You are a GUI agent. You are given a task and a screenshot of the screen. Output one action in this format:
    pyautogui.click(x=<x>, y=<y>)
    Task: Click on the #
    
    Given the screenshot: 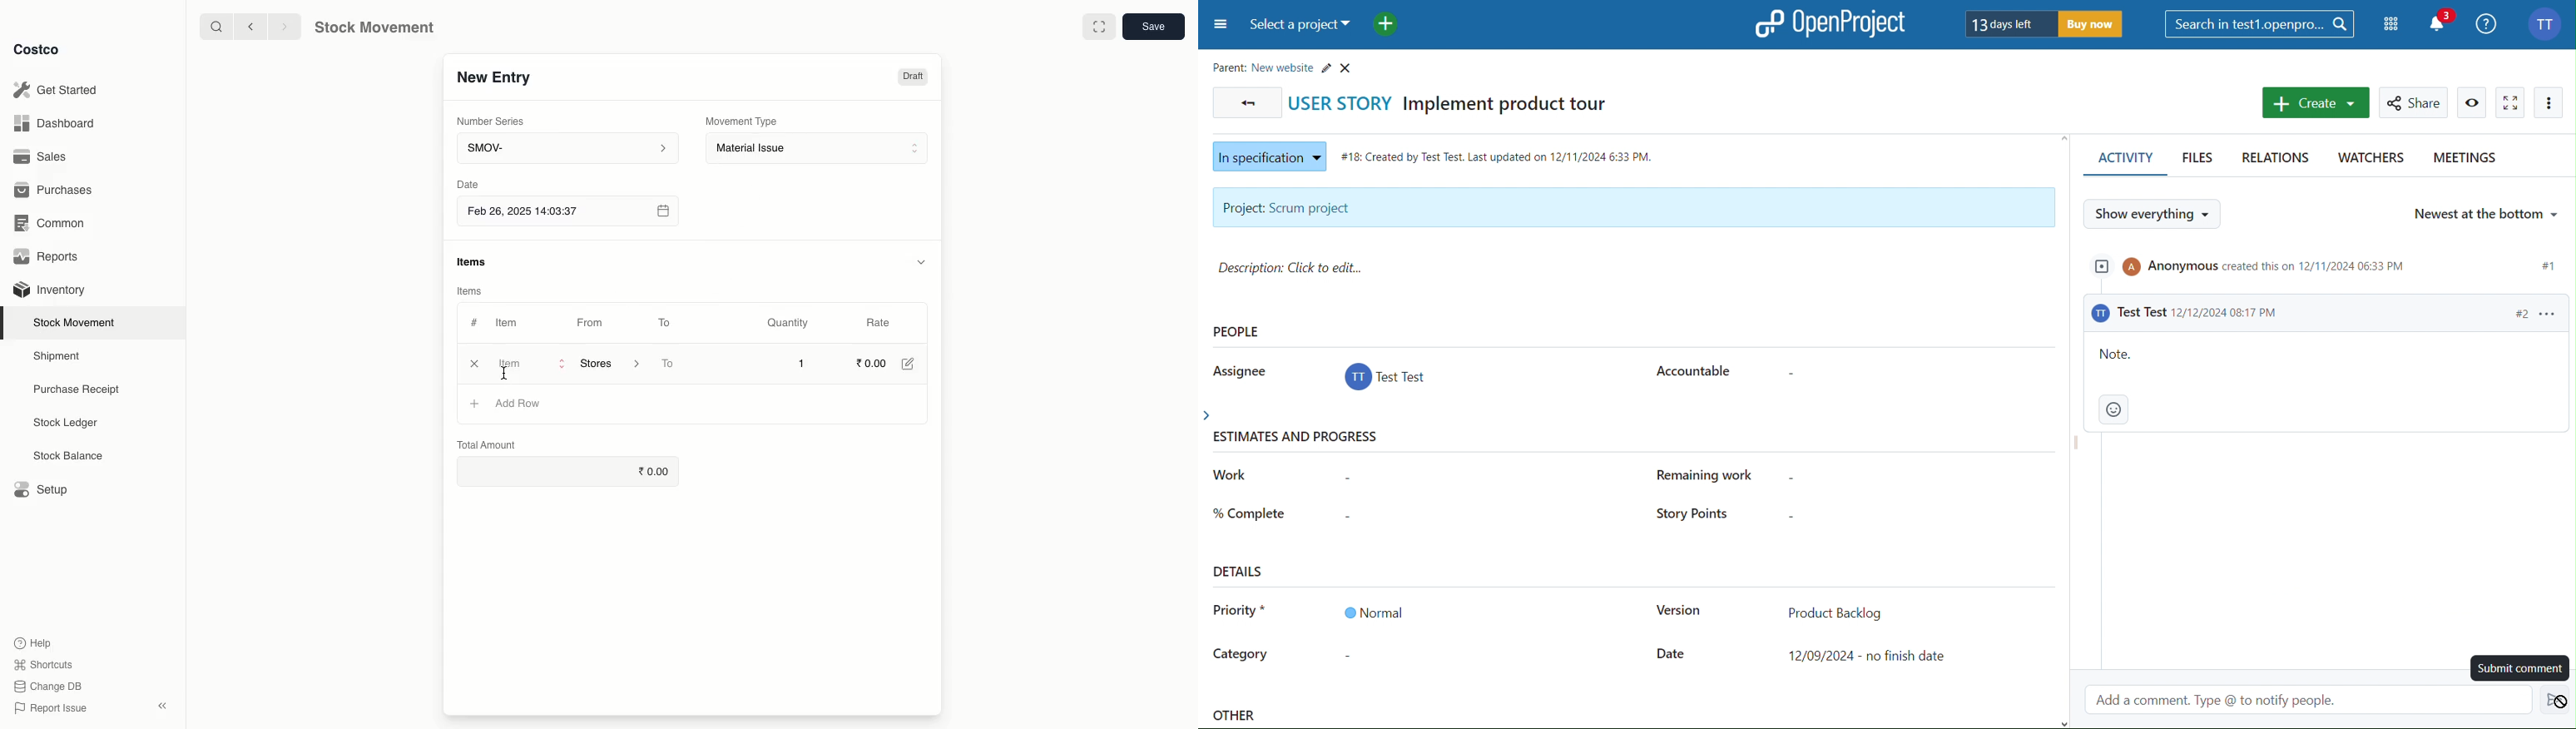 What is the action you would take?
    pyautogui.click(x=474, y=323)
    